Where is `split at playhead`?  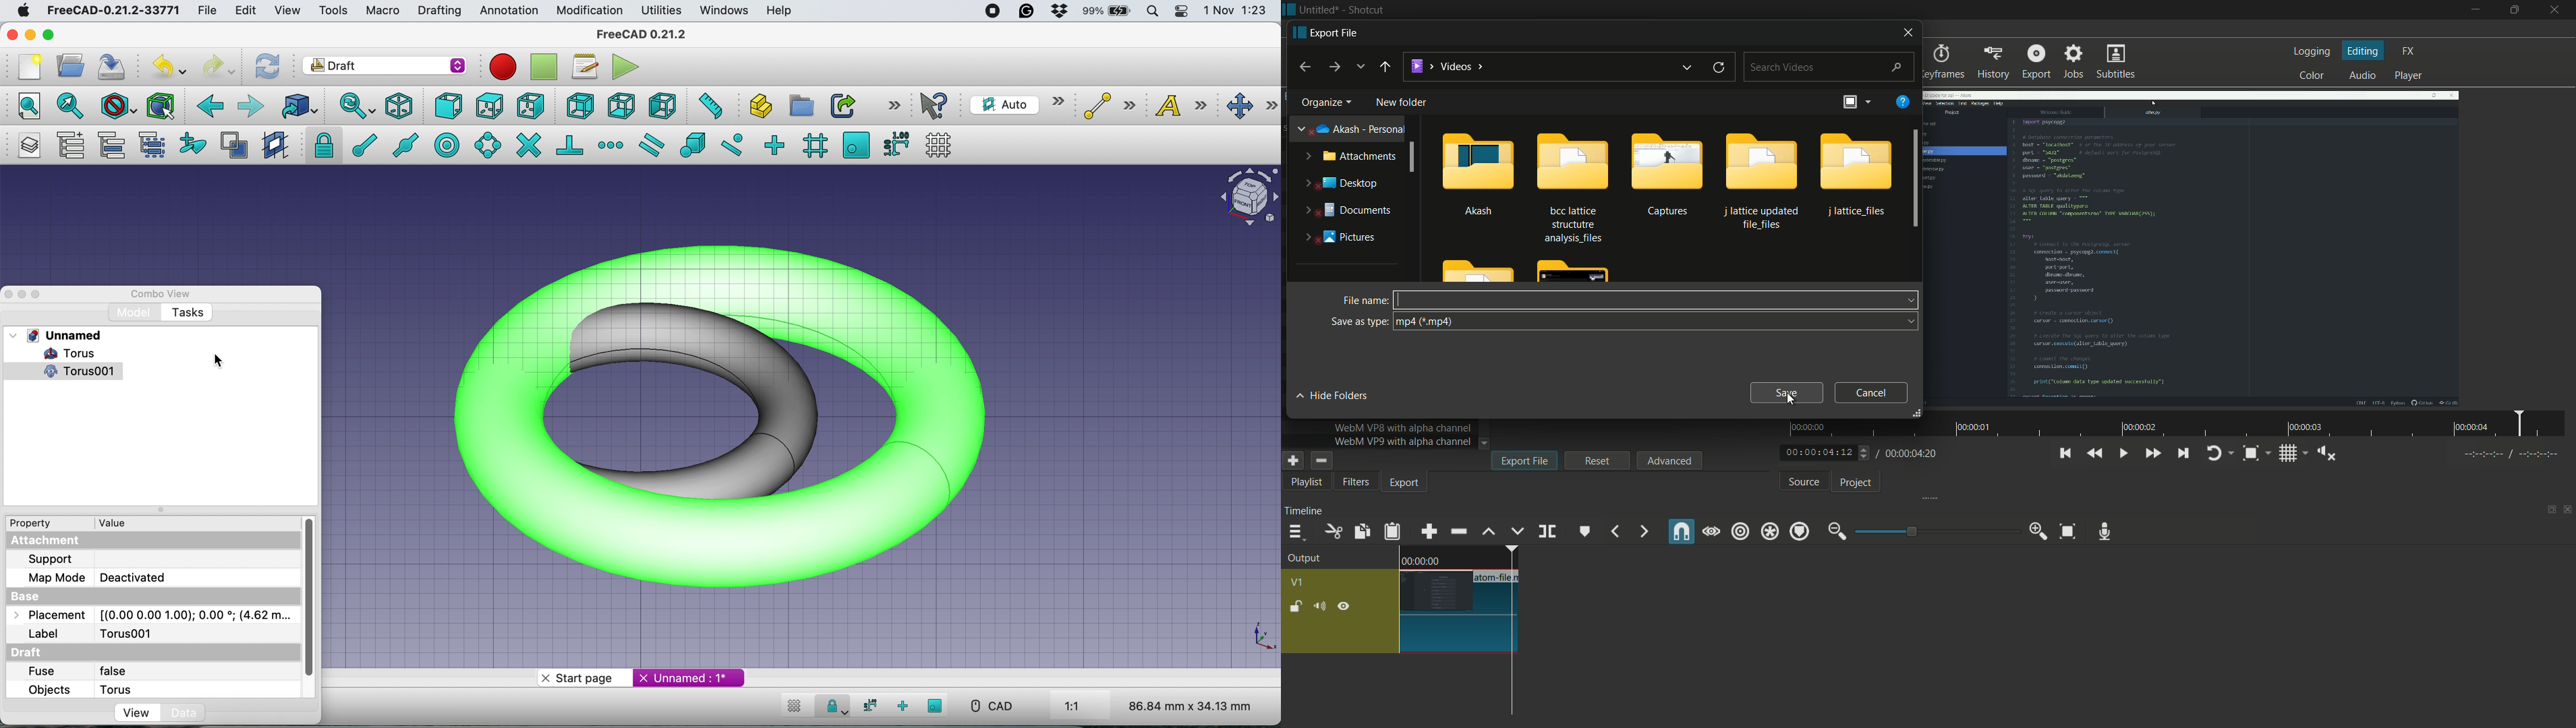 split at playhead is located at coordinates (1547, 530).